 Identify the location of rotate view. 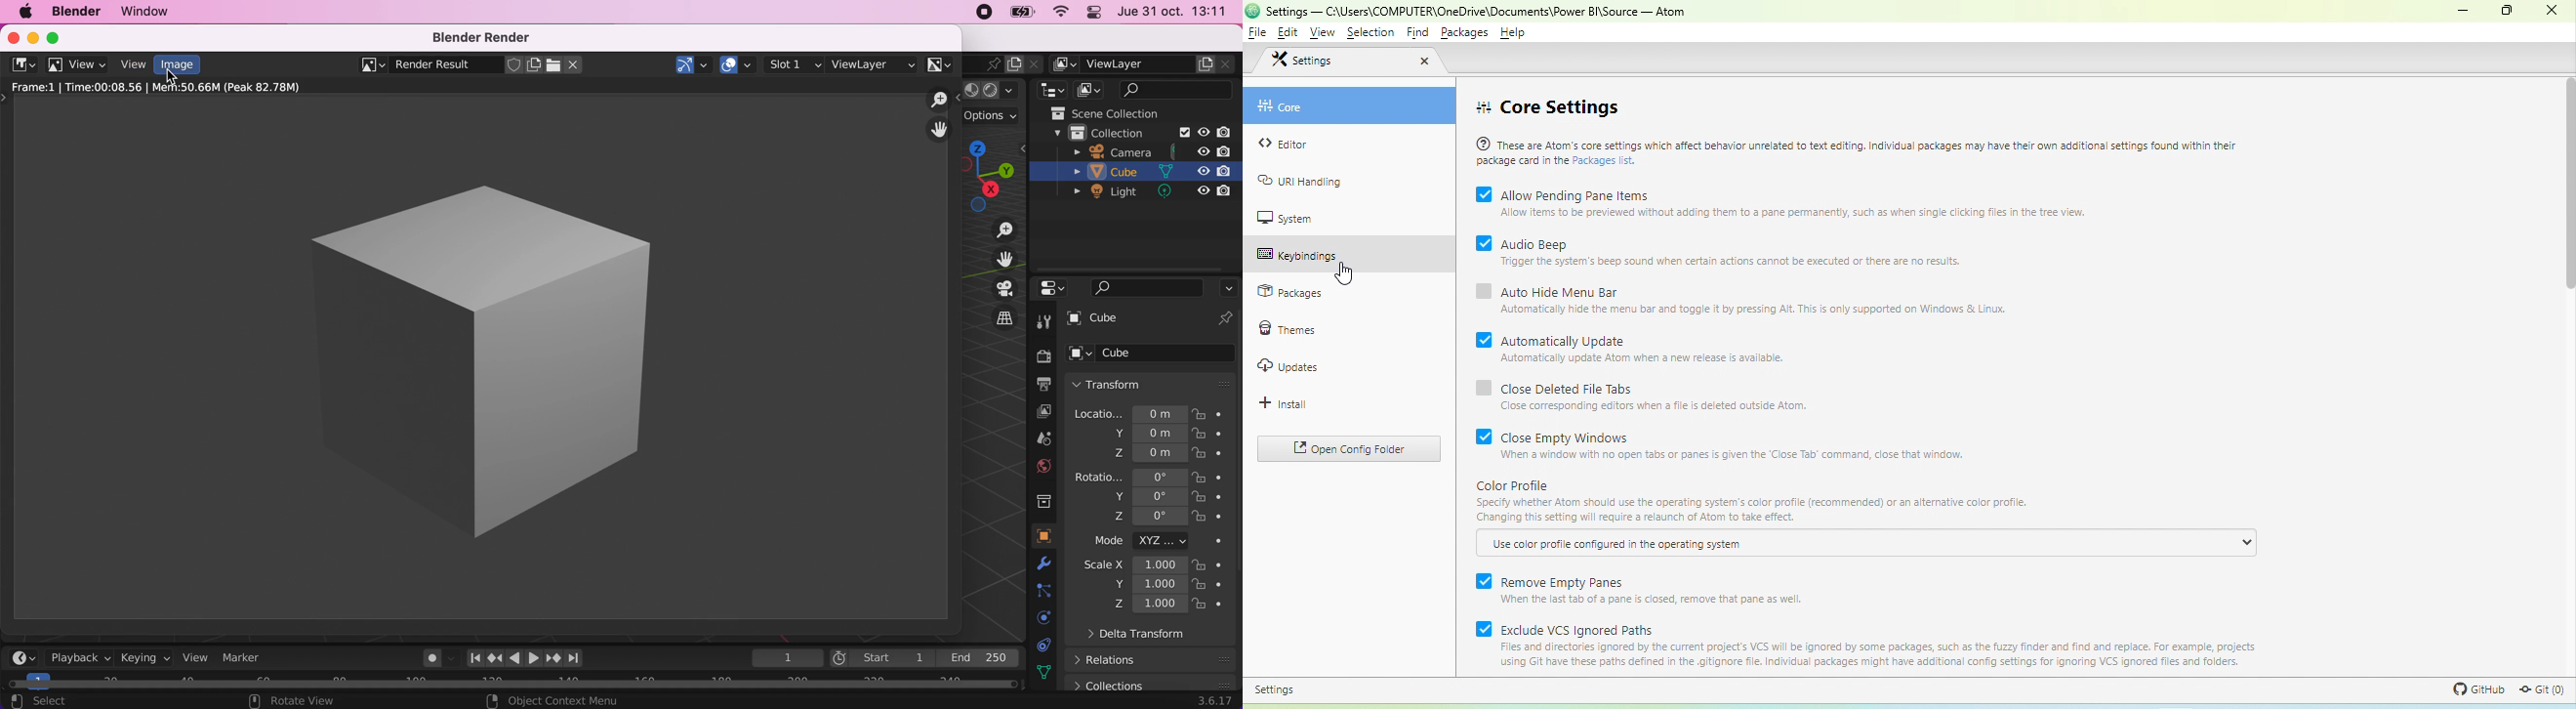
(296, 701).